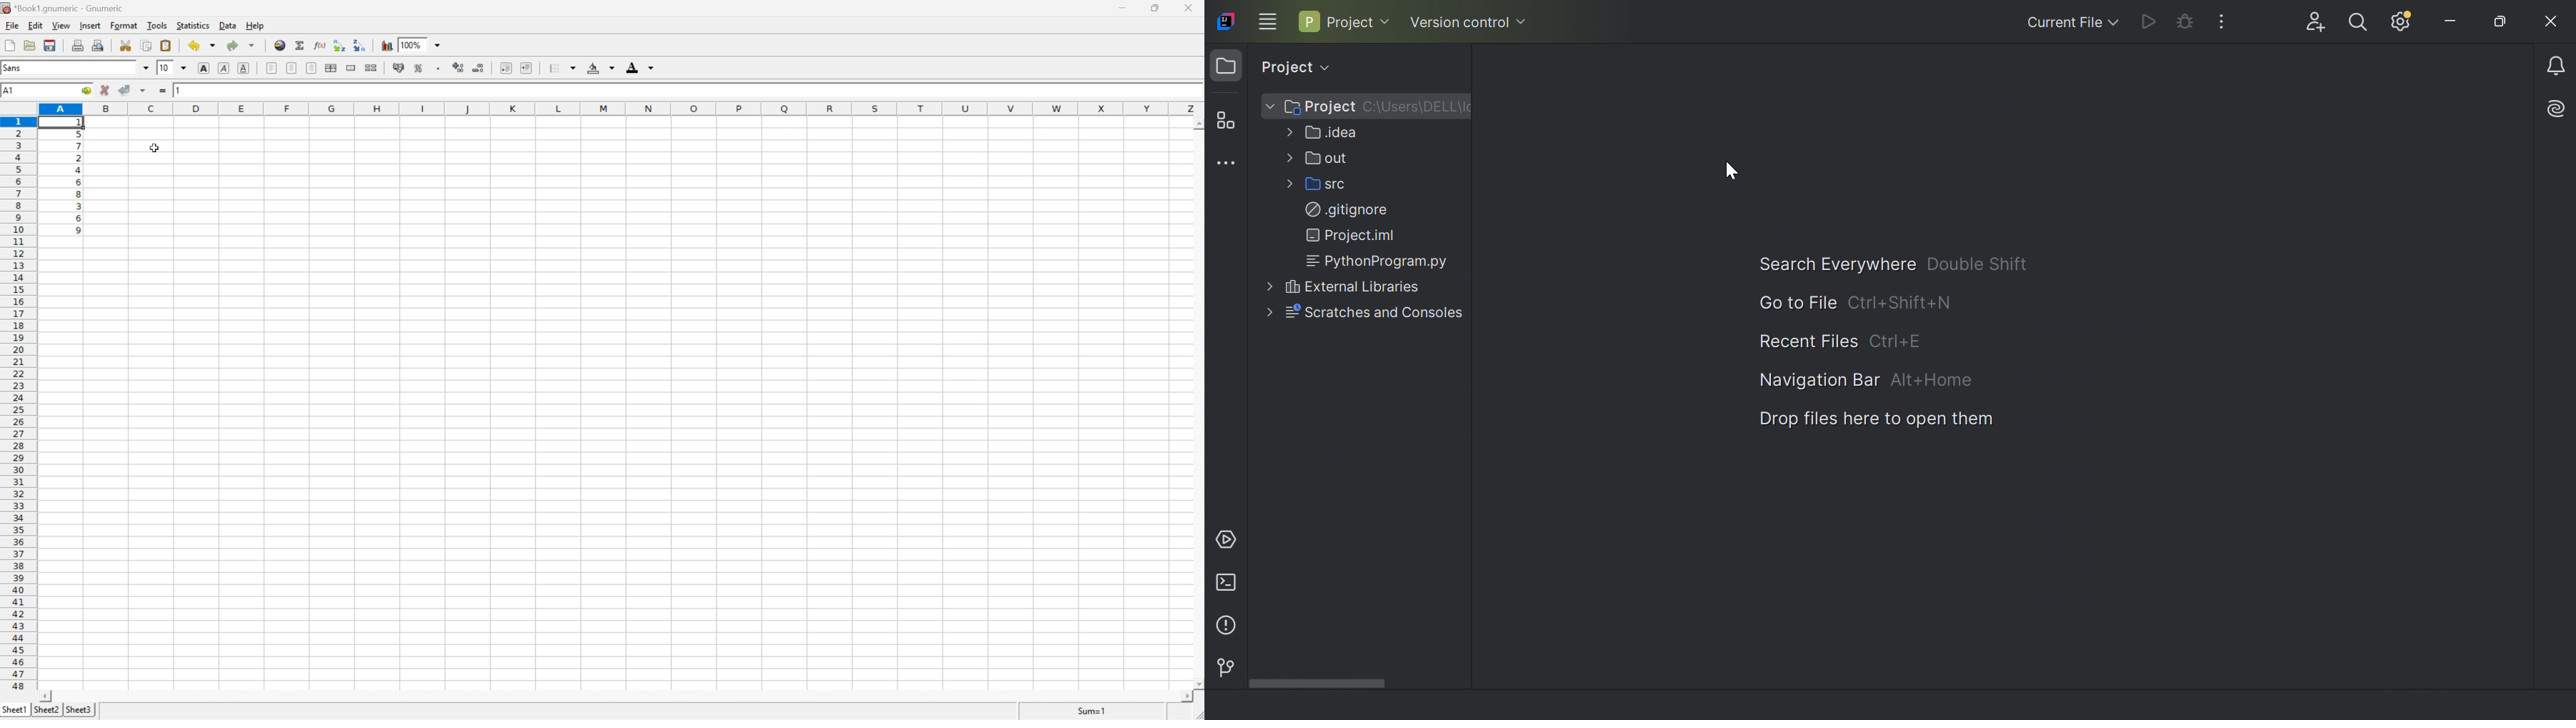 Image resolution: width=2576 pixels, height=728 pixels. Describe the element at coordinates (438, 68) in the screenshot. I see `Set the format of the selected cells to include a thousands separator` at that location.